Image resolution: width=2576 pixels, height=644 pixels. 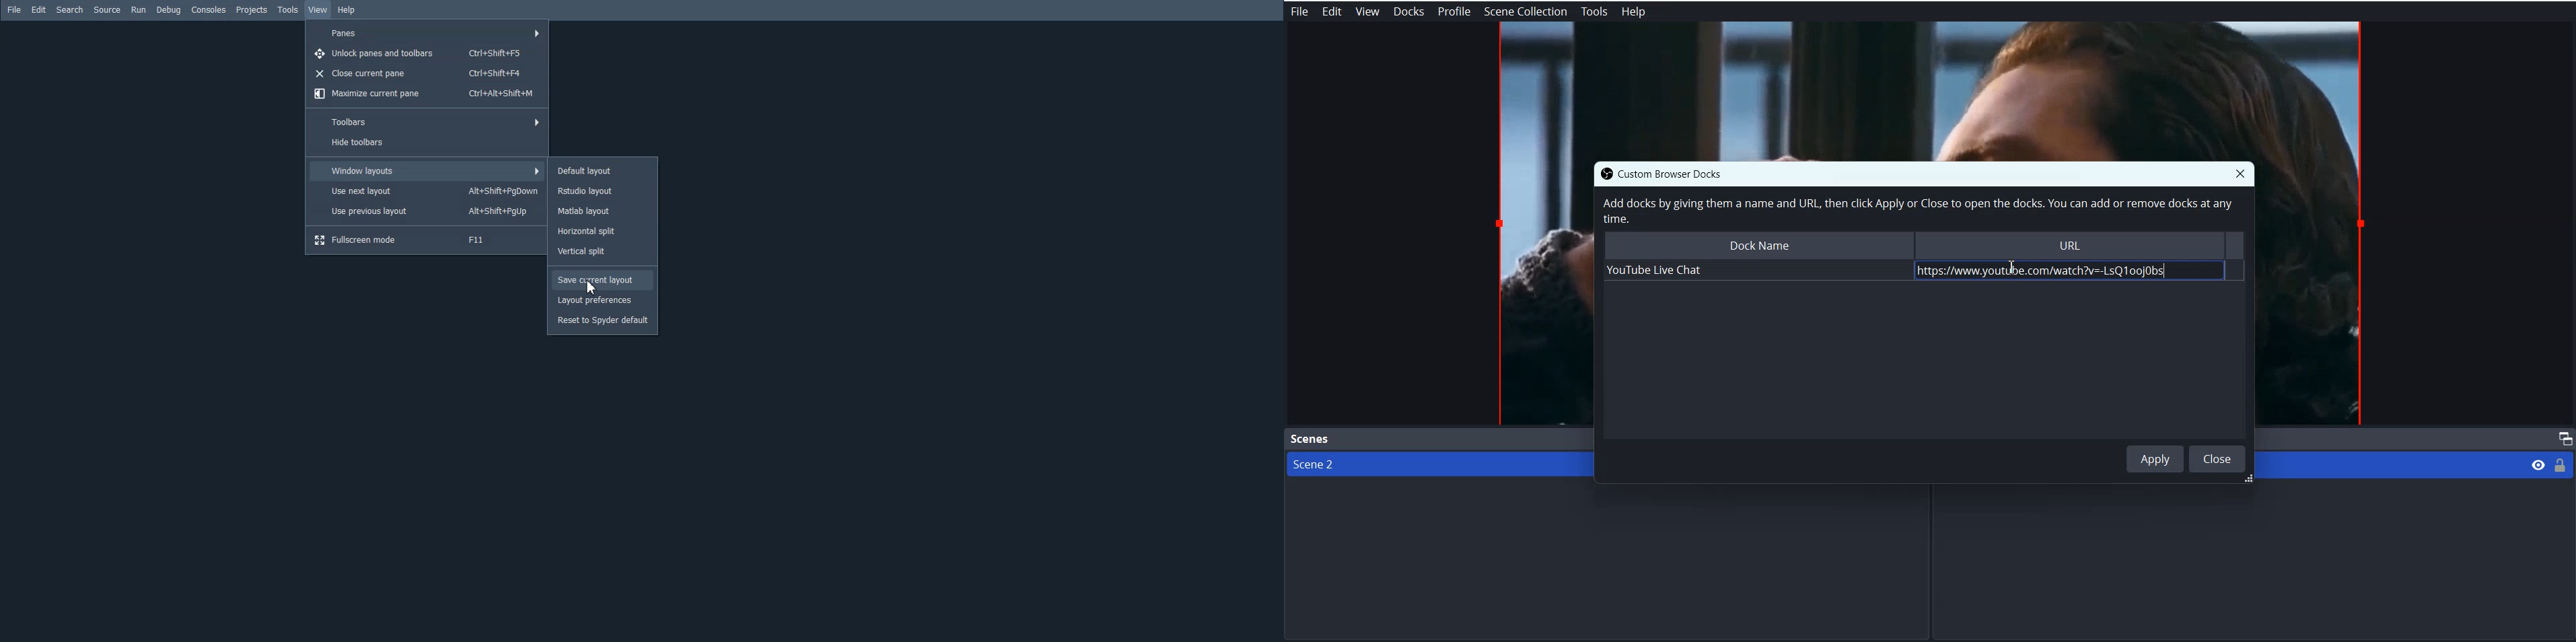 I want to click on Maximize current panes, so click(x=425, y=94).